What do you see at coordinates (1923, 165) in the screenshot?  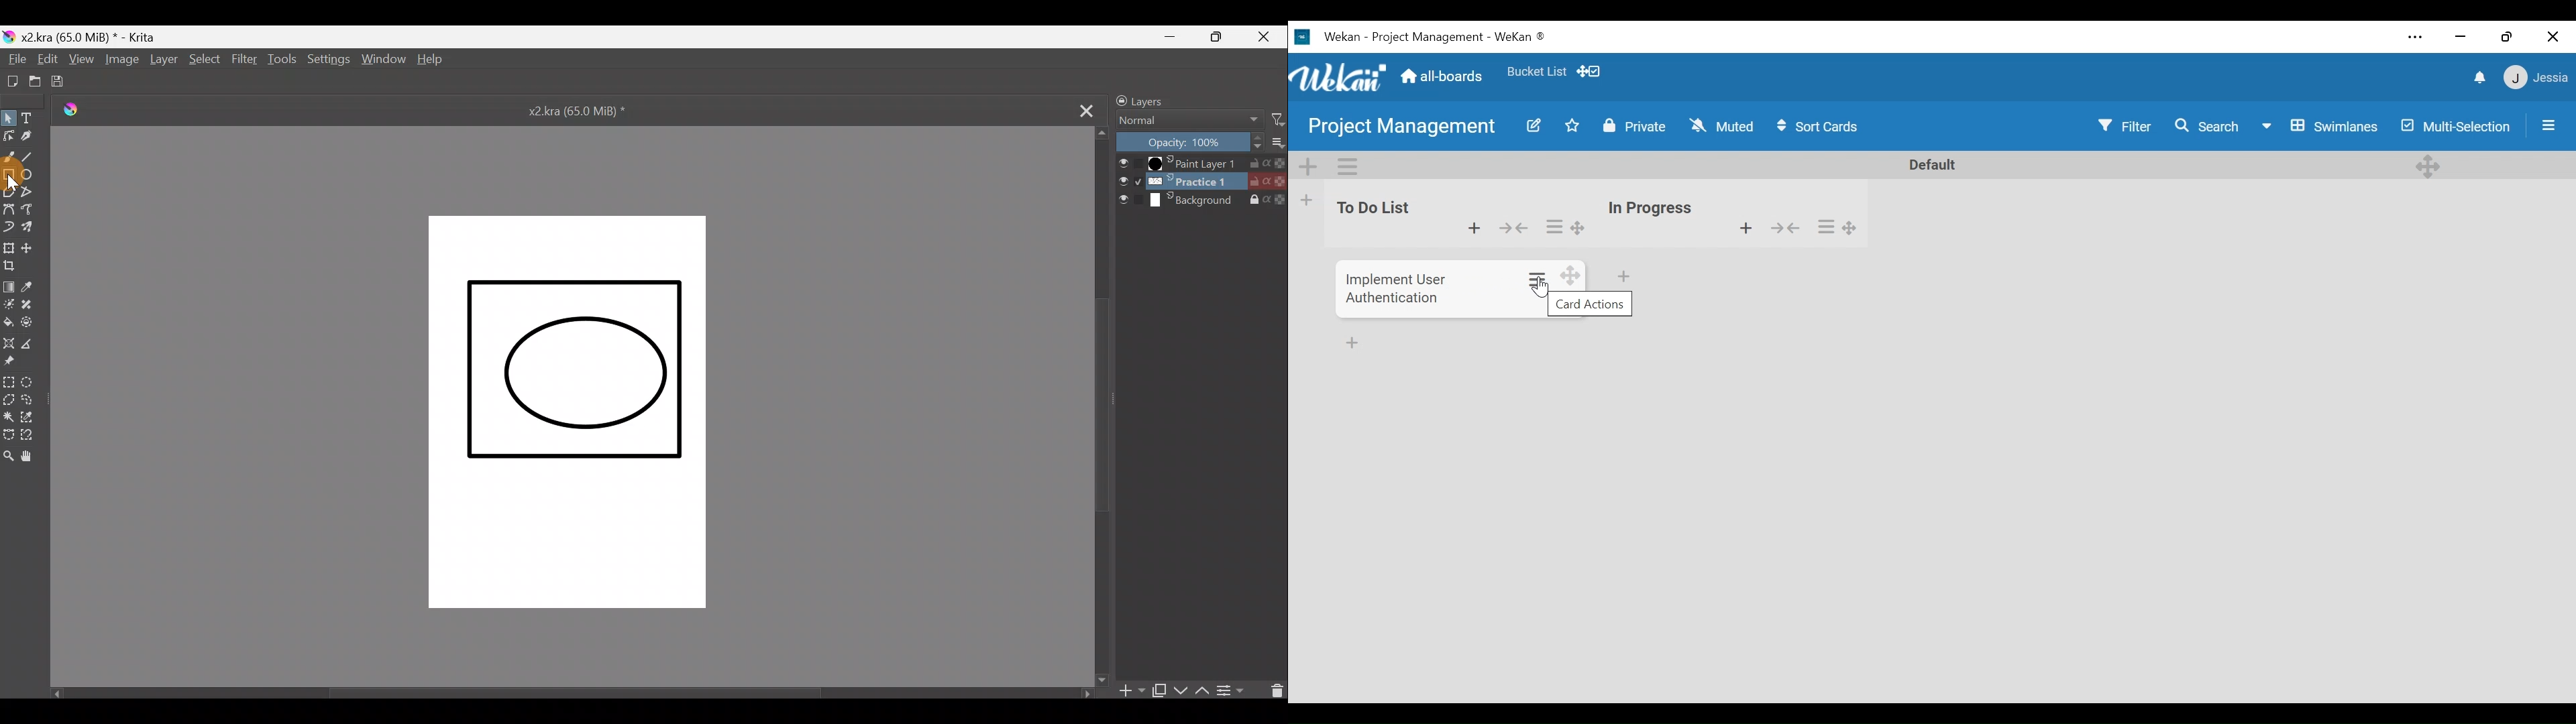 I see `default` at bounding box center [1923, 165].